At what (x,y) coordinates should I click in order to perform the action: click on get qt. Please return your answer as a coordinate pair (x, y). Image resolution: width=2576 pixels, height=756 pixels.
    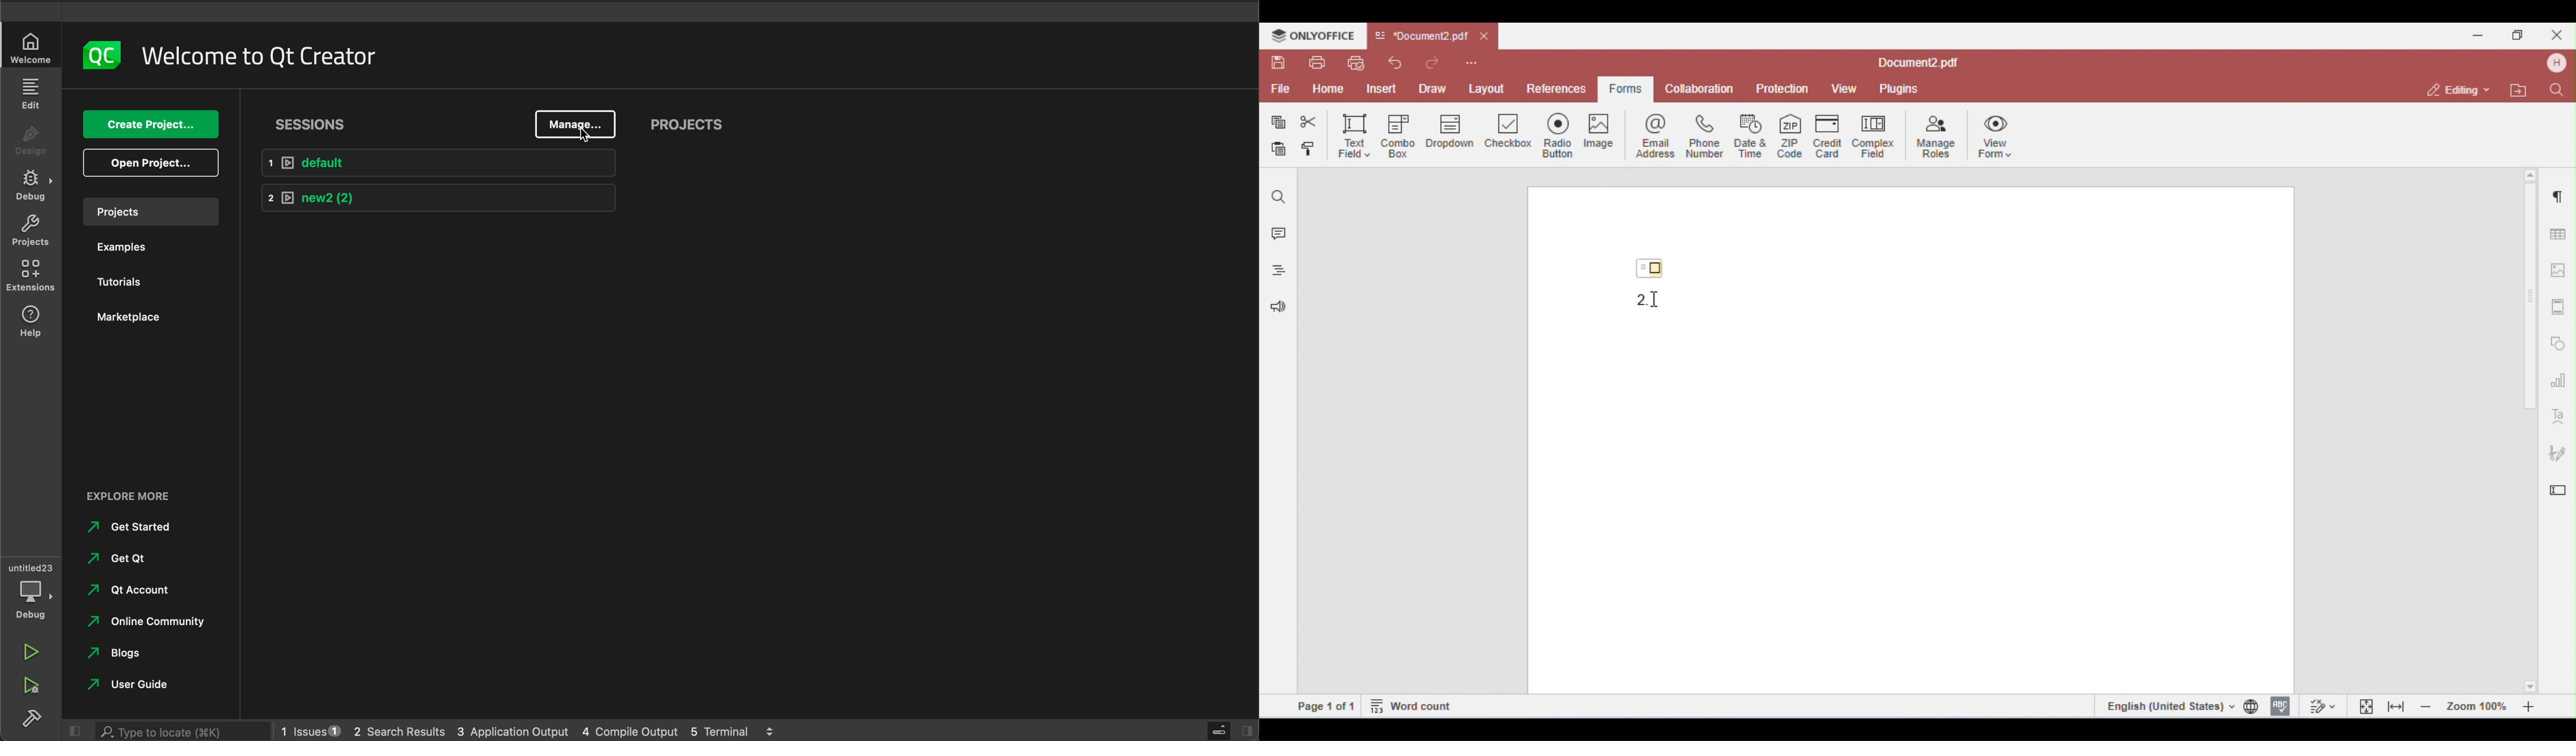
    Looking at the image, I should click on (119, 559).